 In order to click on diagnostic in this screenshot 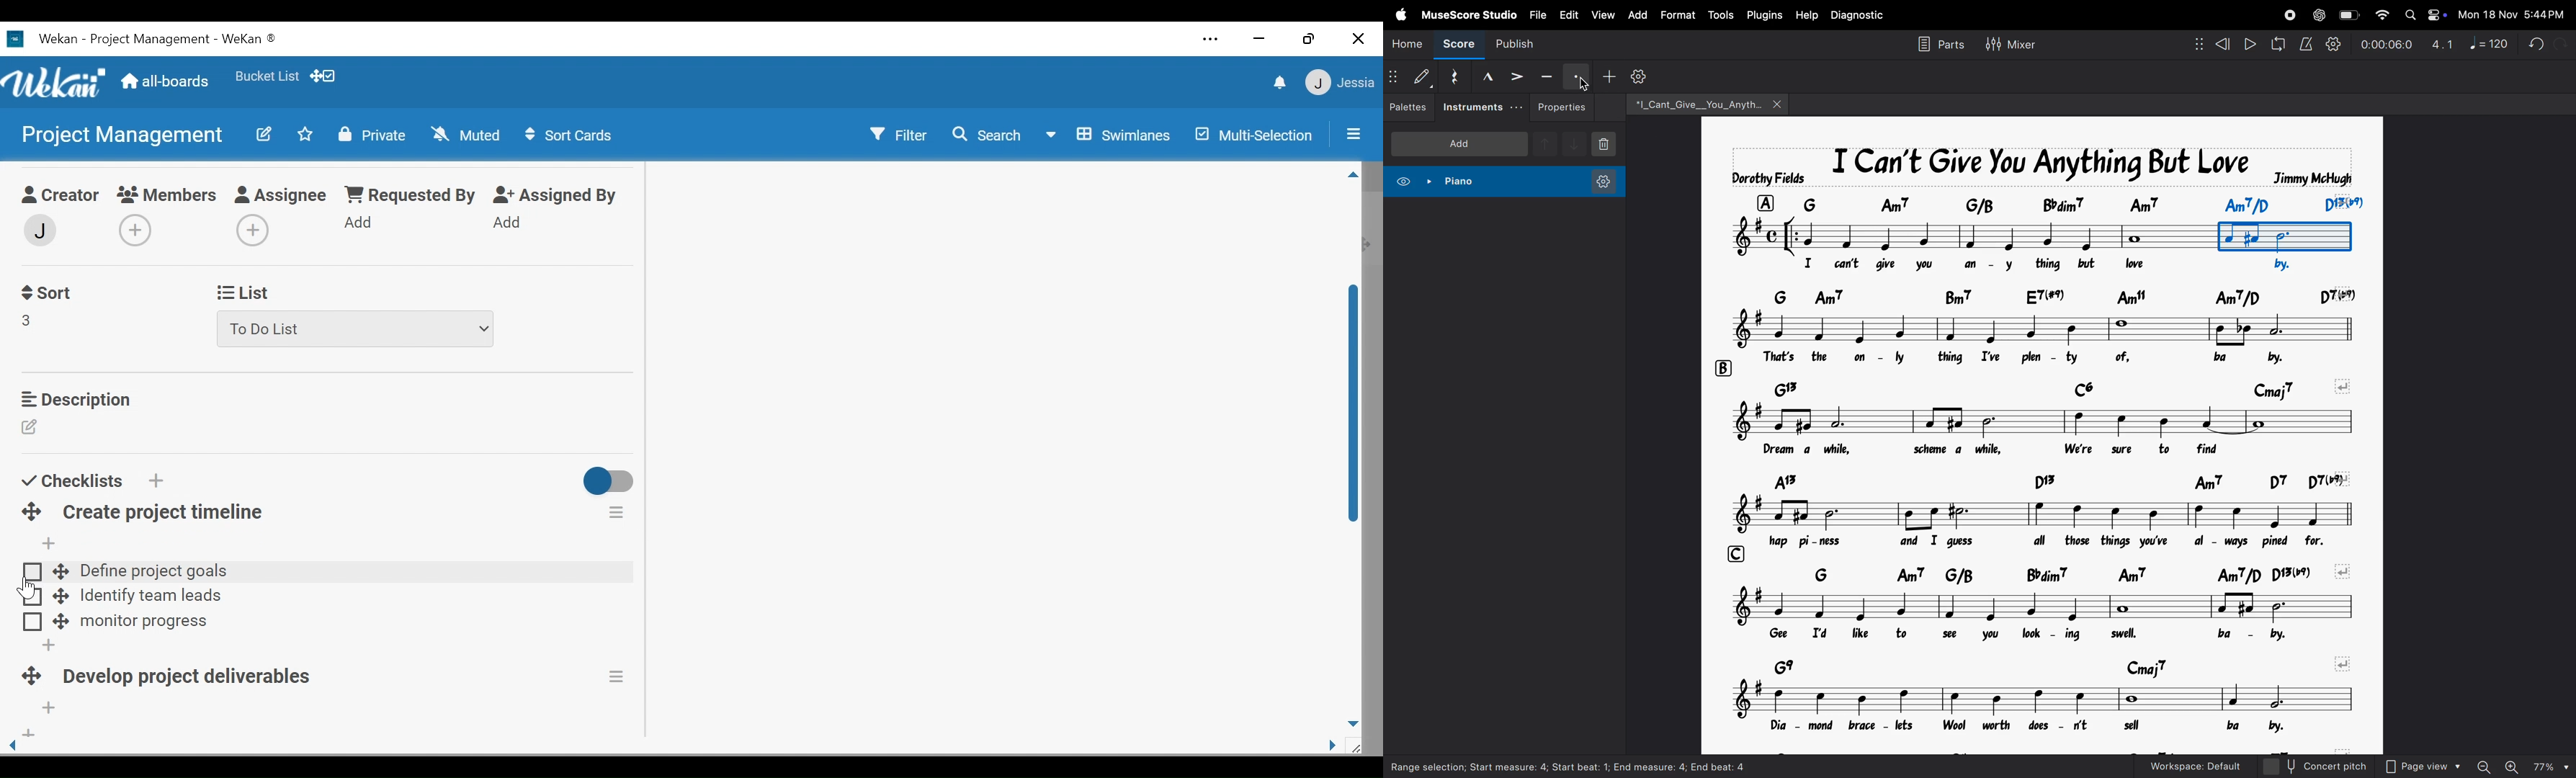, I will do `click(1861, 17)`.